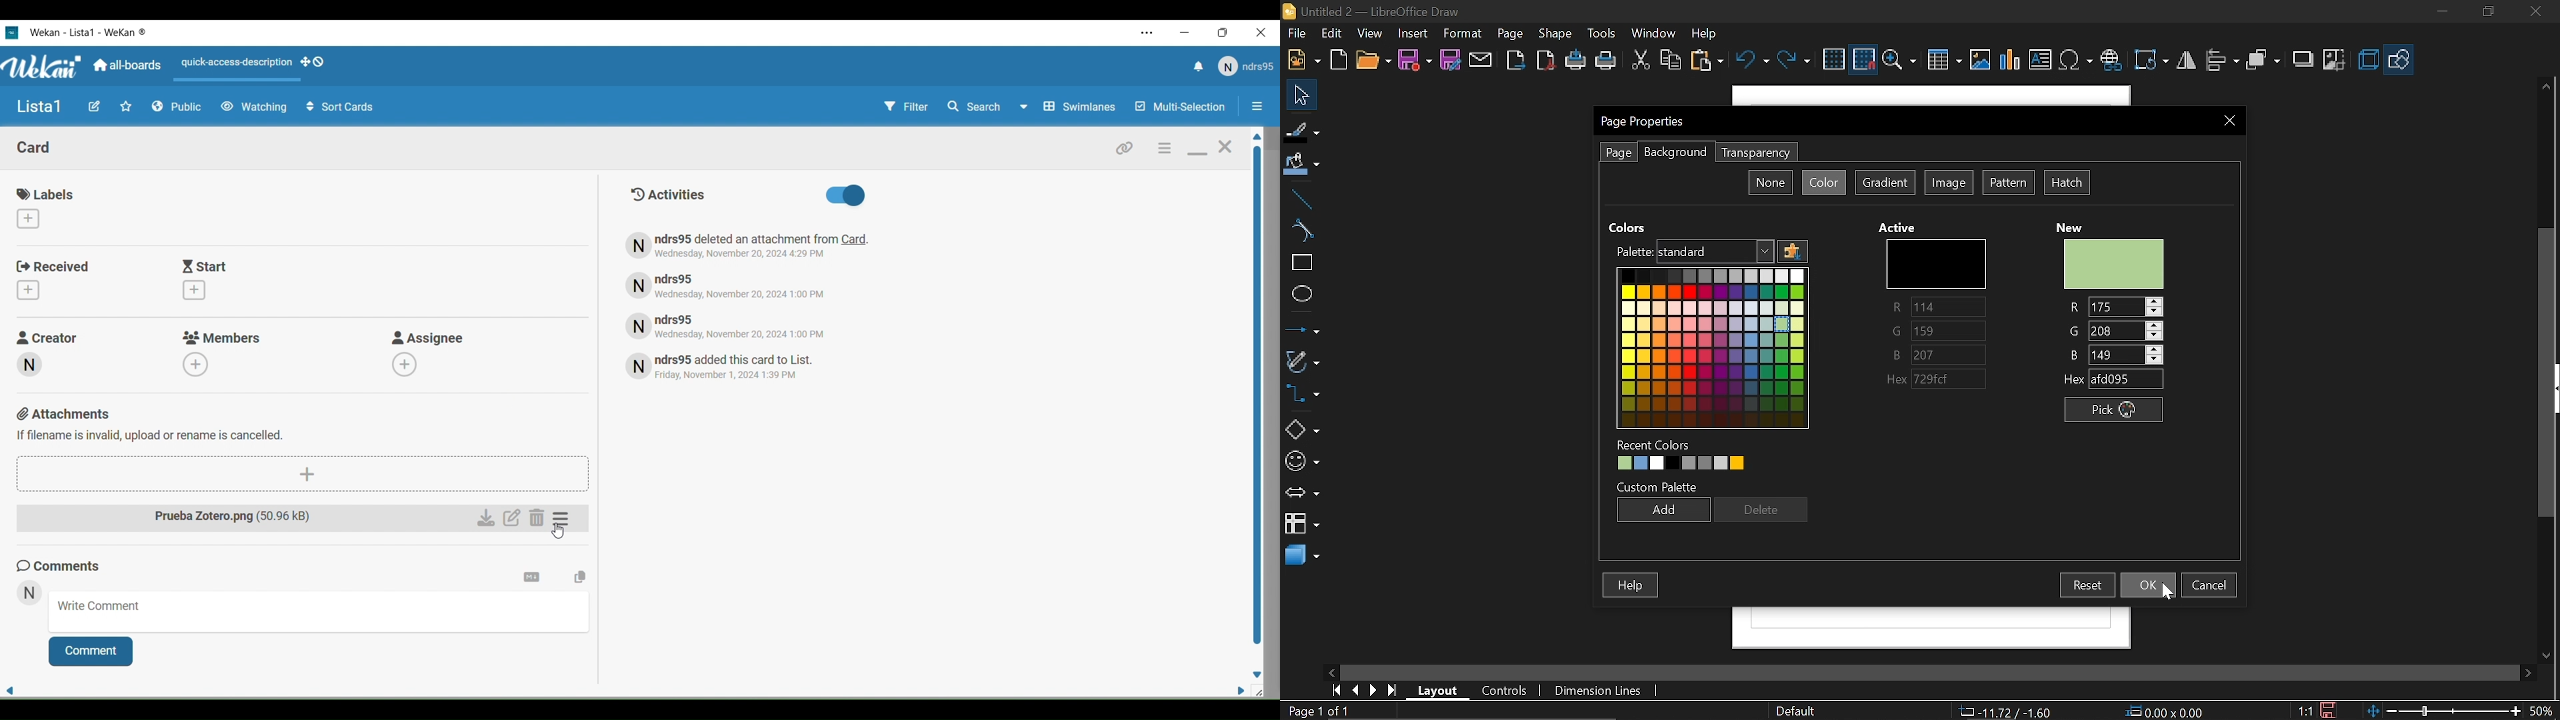  I want to click on Settings and more, so click(1148, 33).